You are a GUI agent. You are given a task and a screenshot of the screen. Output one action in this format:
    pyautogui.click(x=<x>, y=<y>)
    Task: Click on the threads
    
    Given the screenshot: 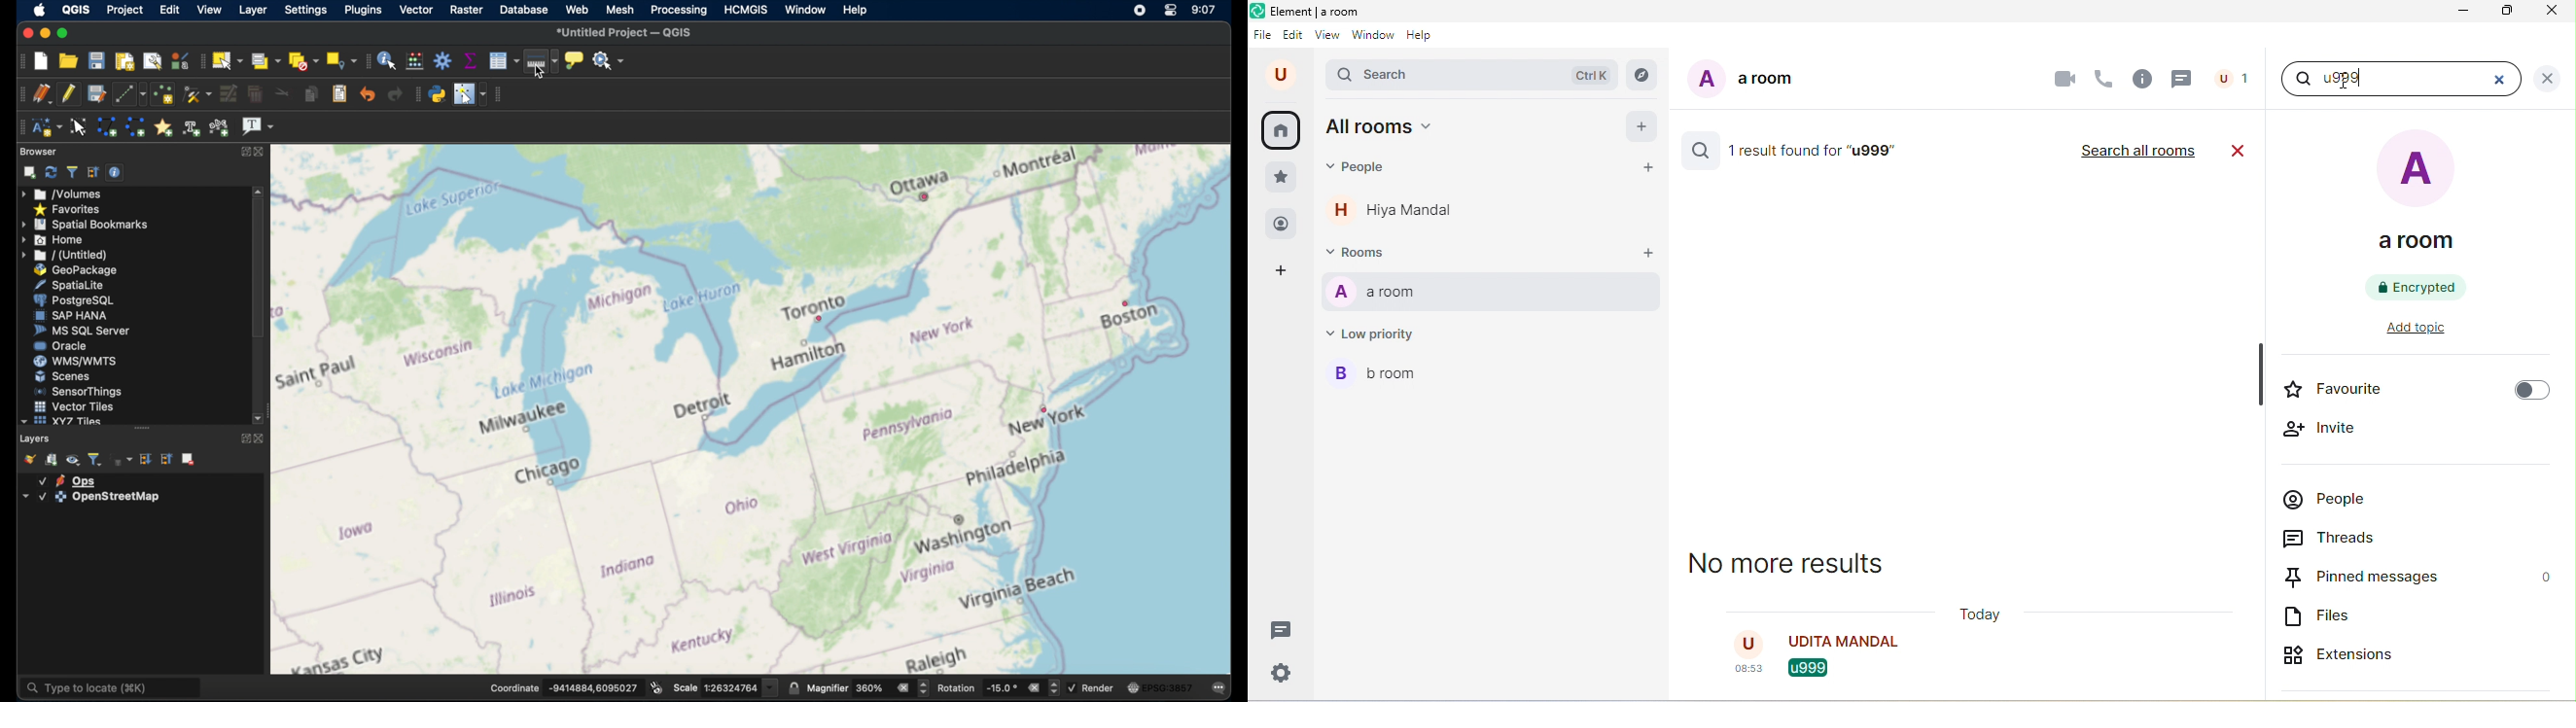 What is the action you would take?
    pyautogui.click(x=2347, y=540)
    